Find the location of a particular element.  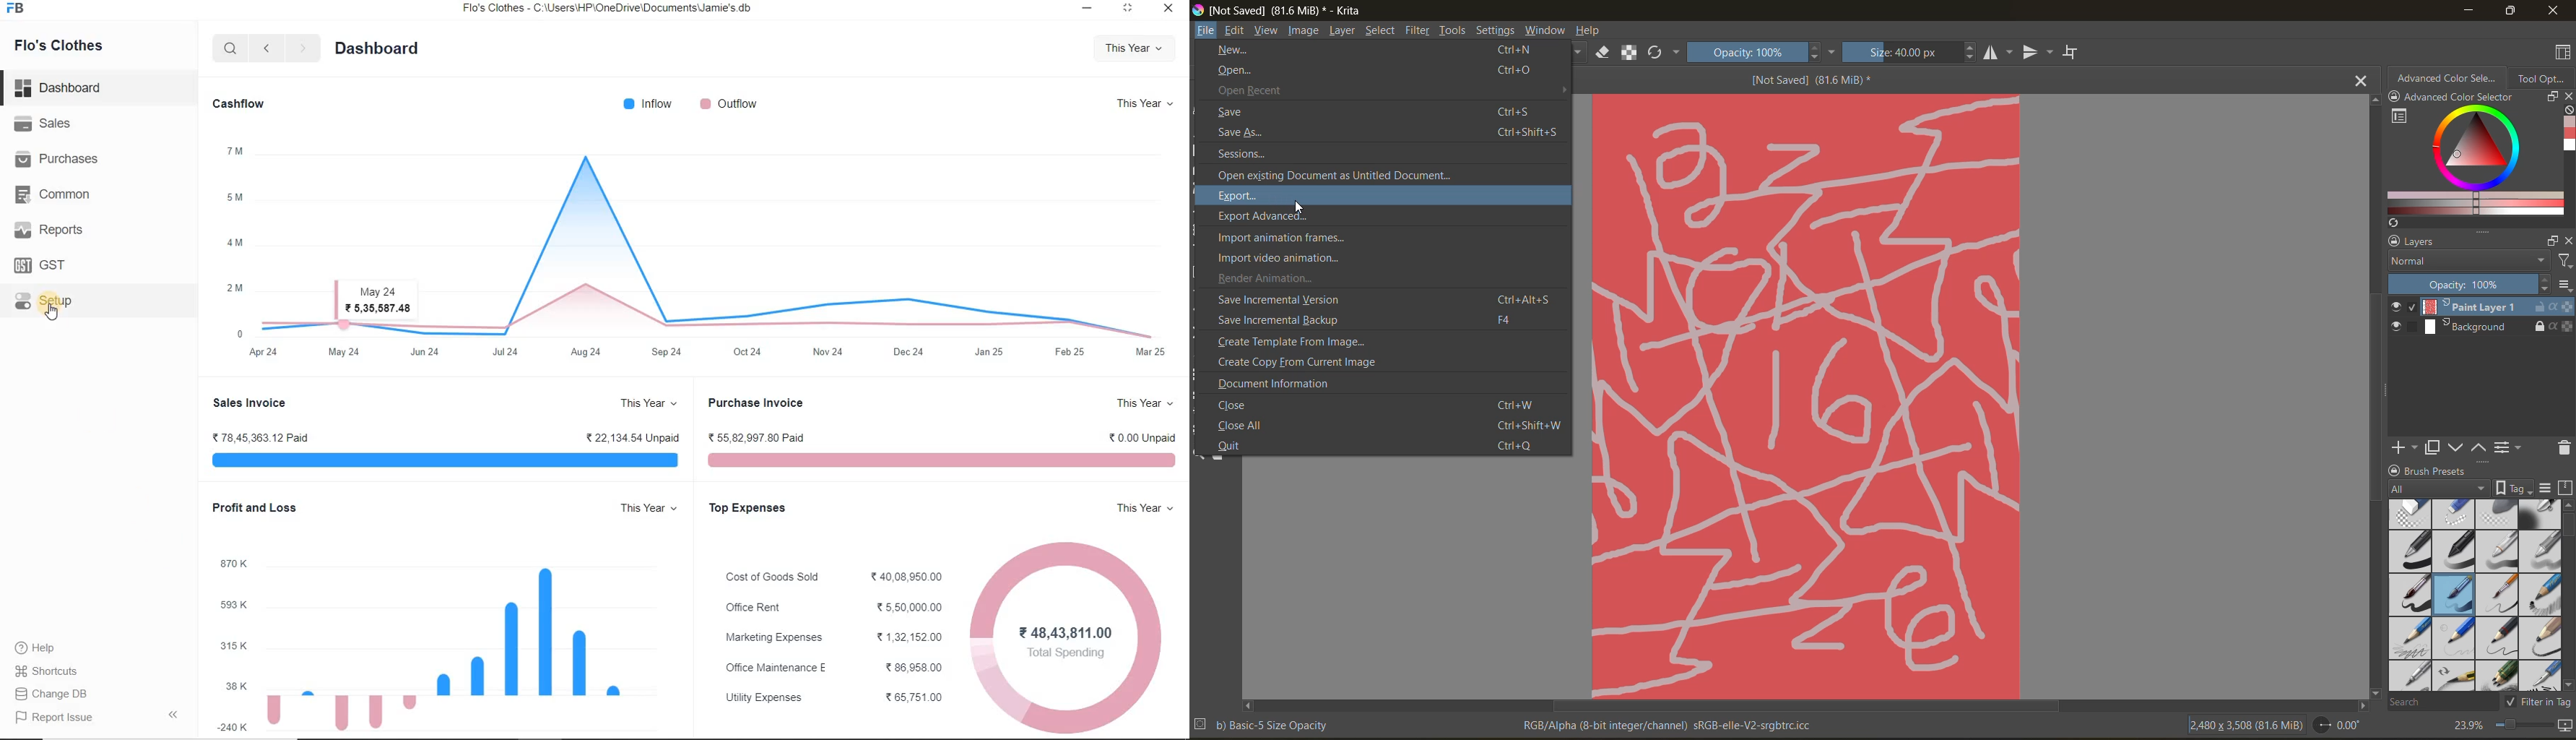

Cursor is located at coordinates (1298, 207).